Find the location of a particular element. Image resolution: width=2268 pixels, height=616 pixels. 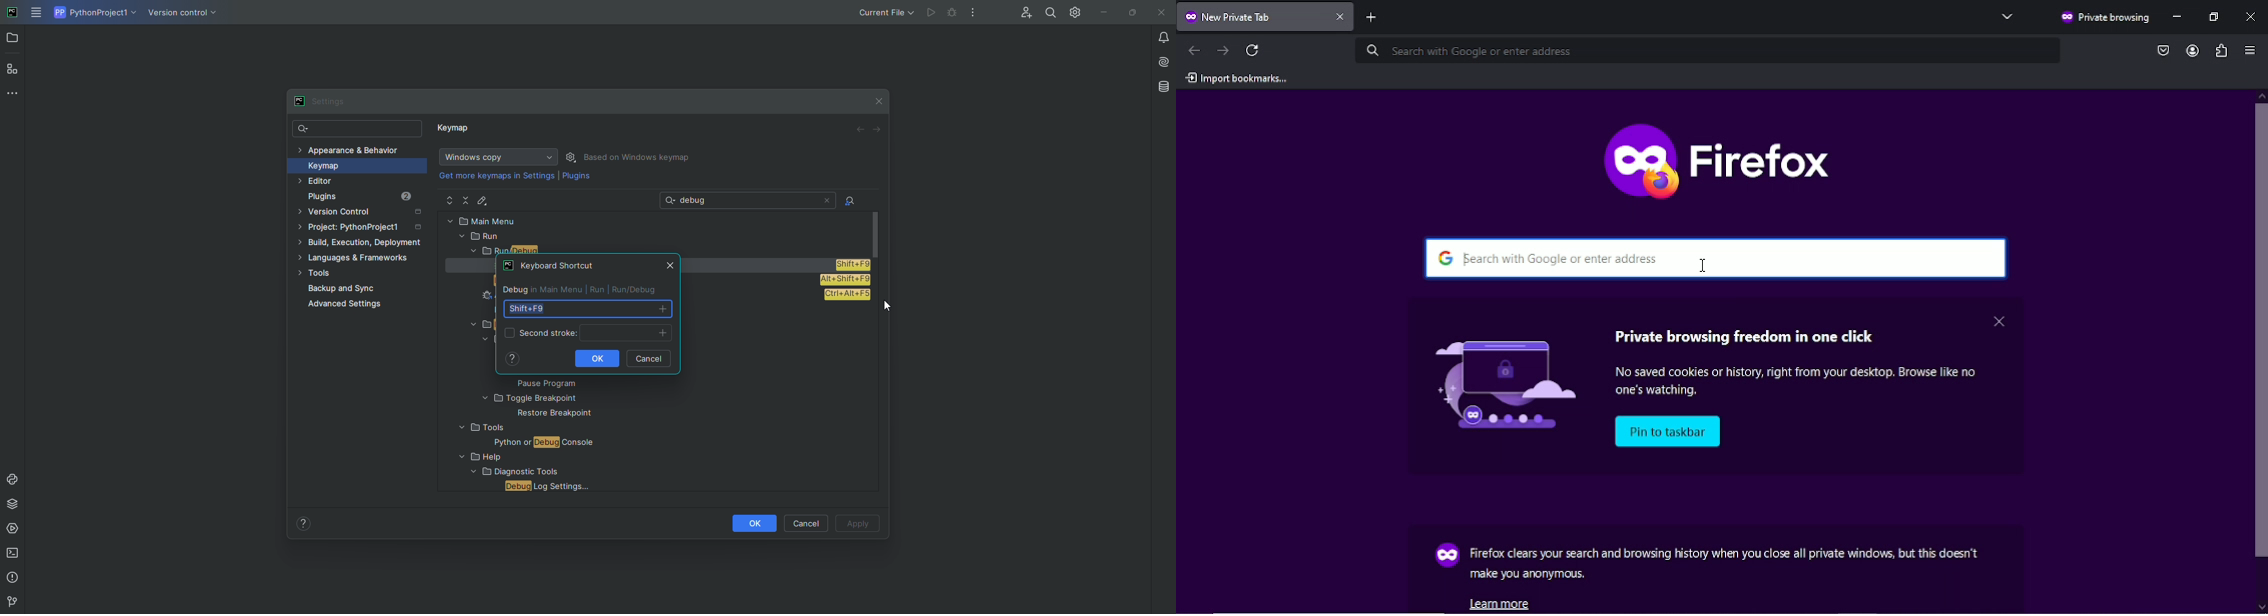

RUN DEBUG is located at coordinates (664, 248).